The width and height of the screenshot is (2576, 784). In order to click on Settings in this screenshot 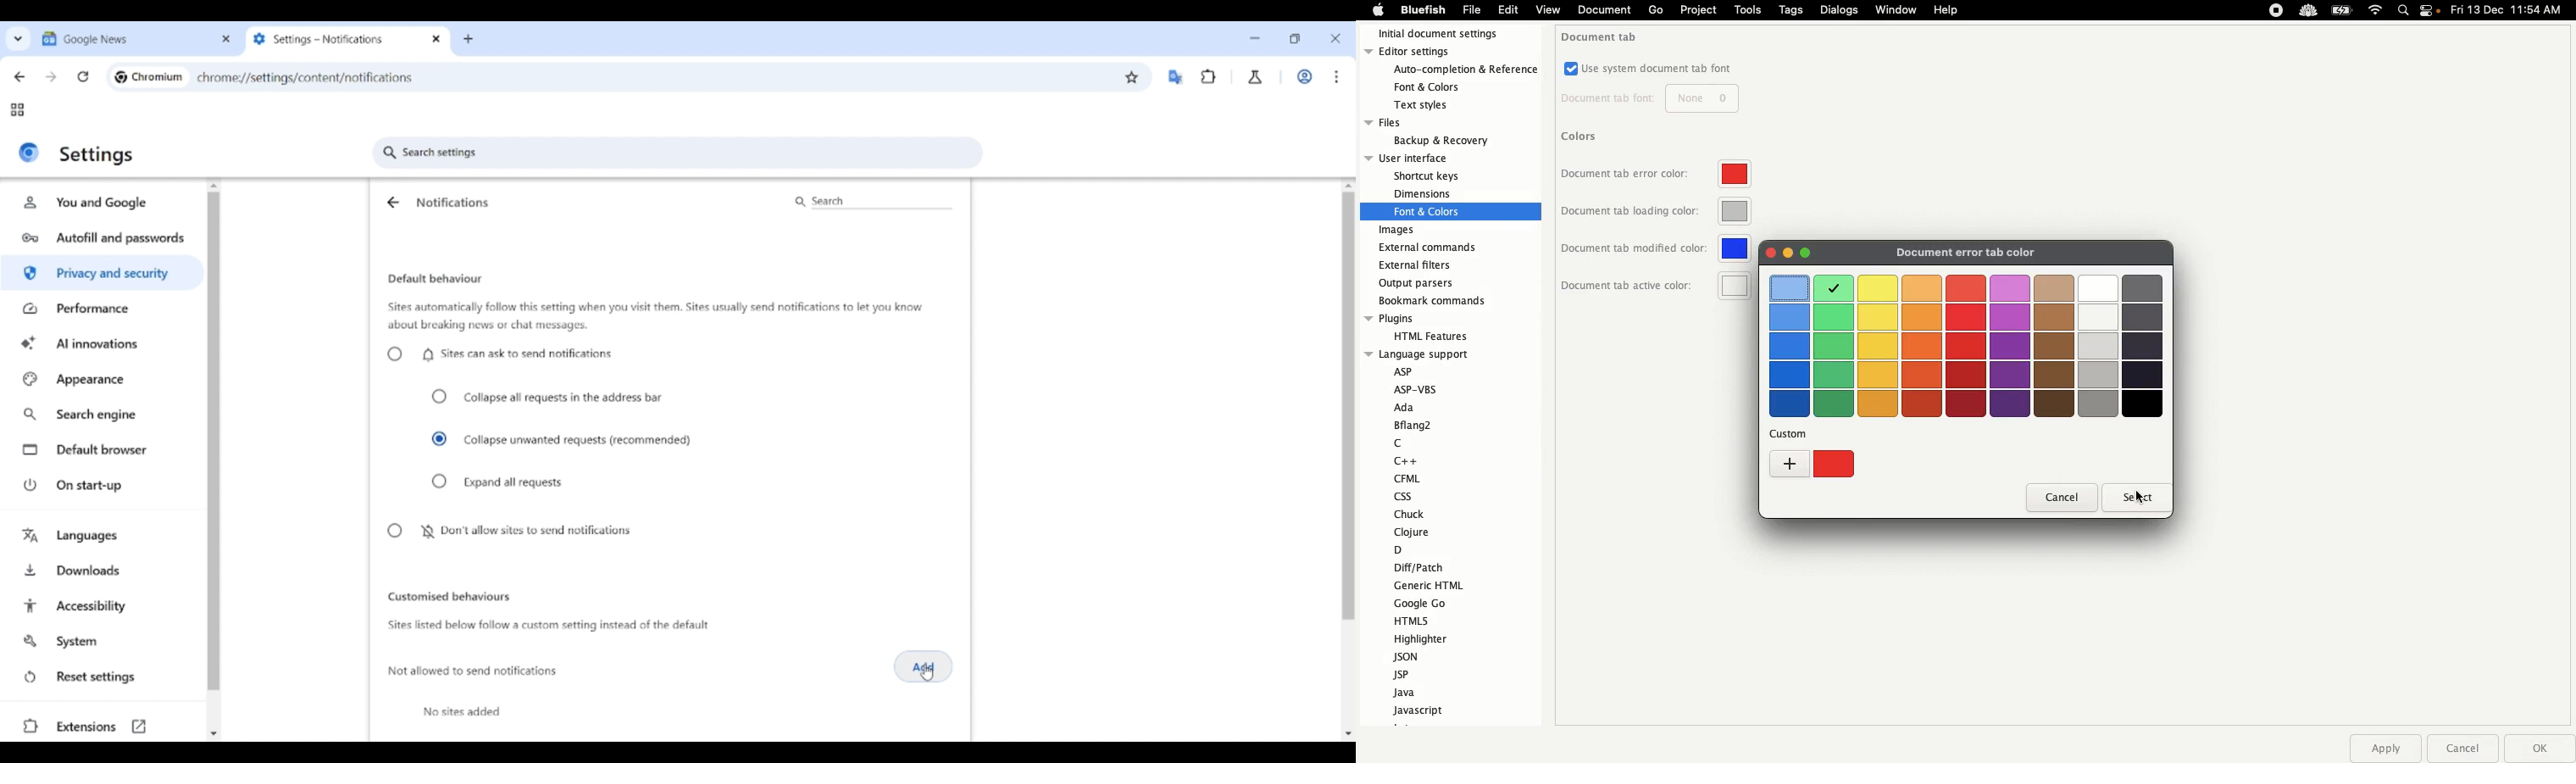, I will do `click(97, 155)`.